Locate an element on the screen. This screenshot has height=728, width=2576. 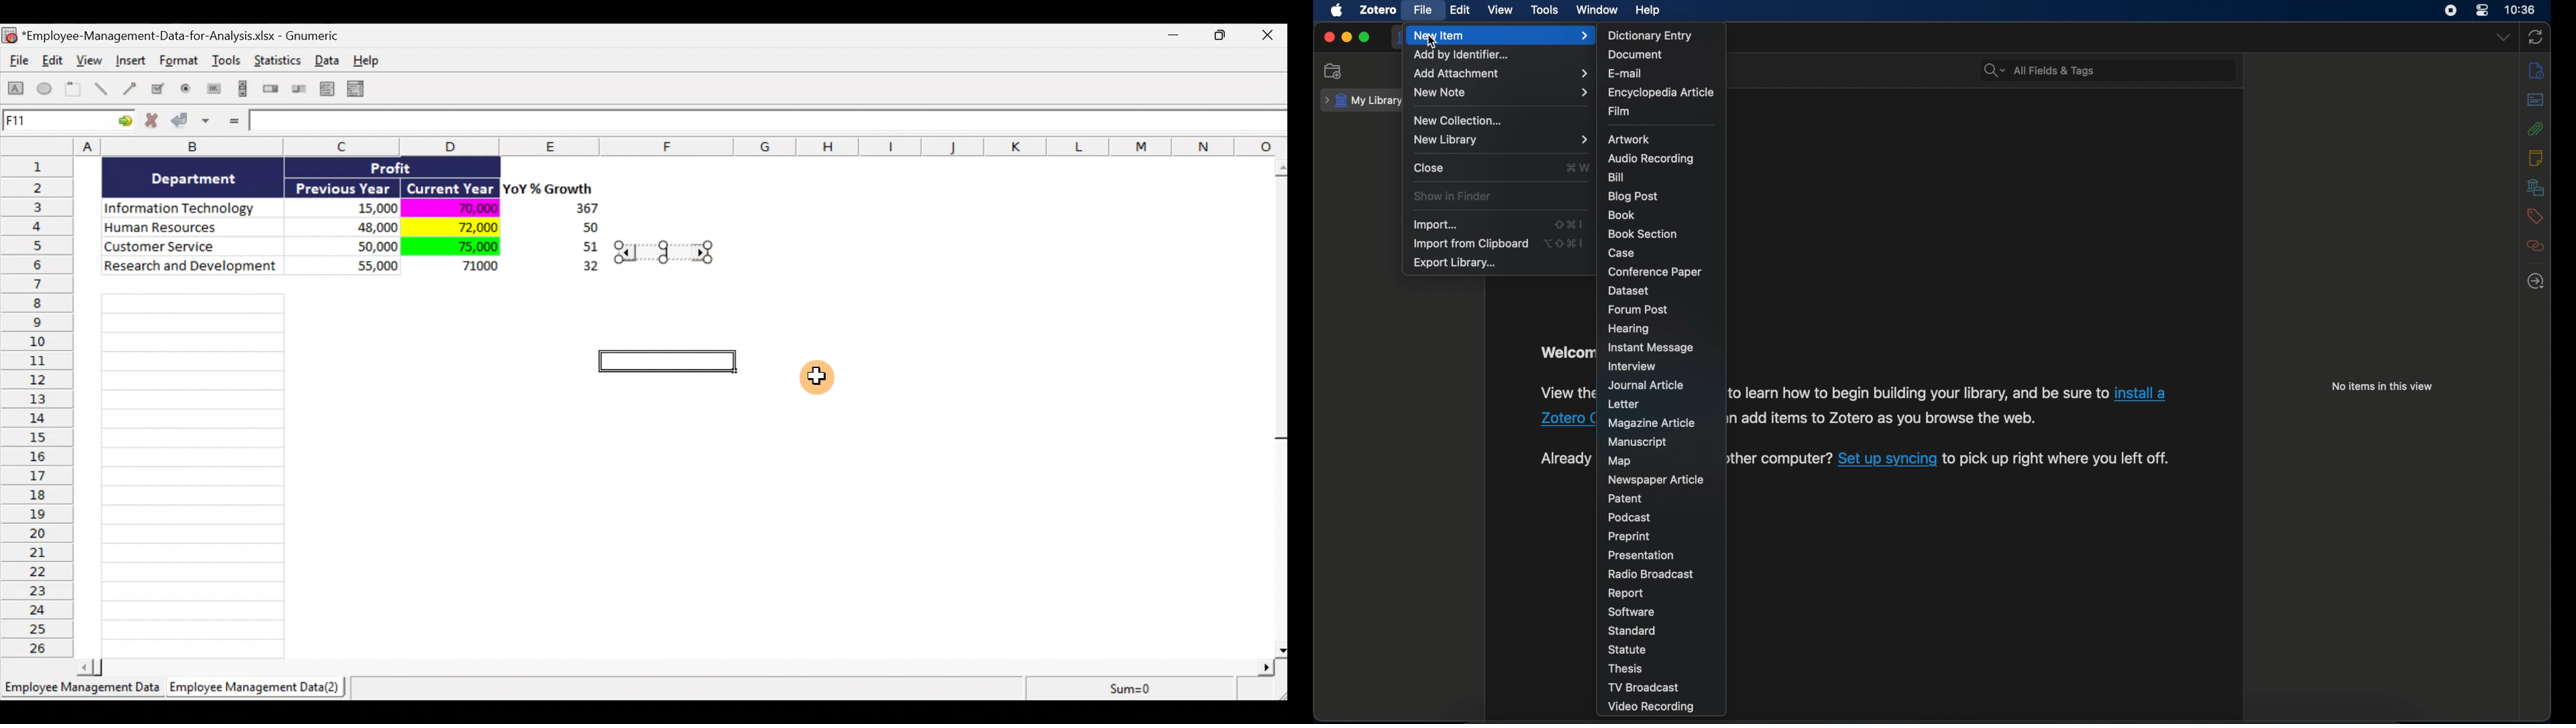
import is located at coordinates (1436, 225).